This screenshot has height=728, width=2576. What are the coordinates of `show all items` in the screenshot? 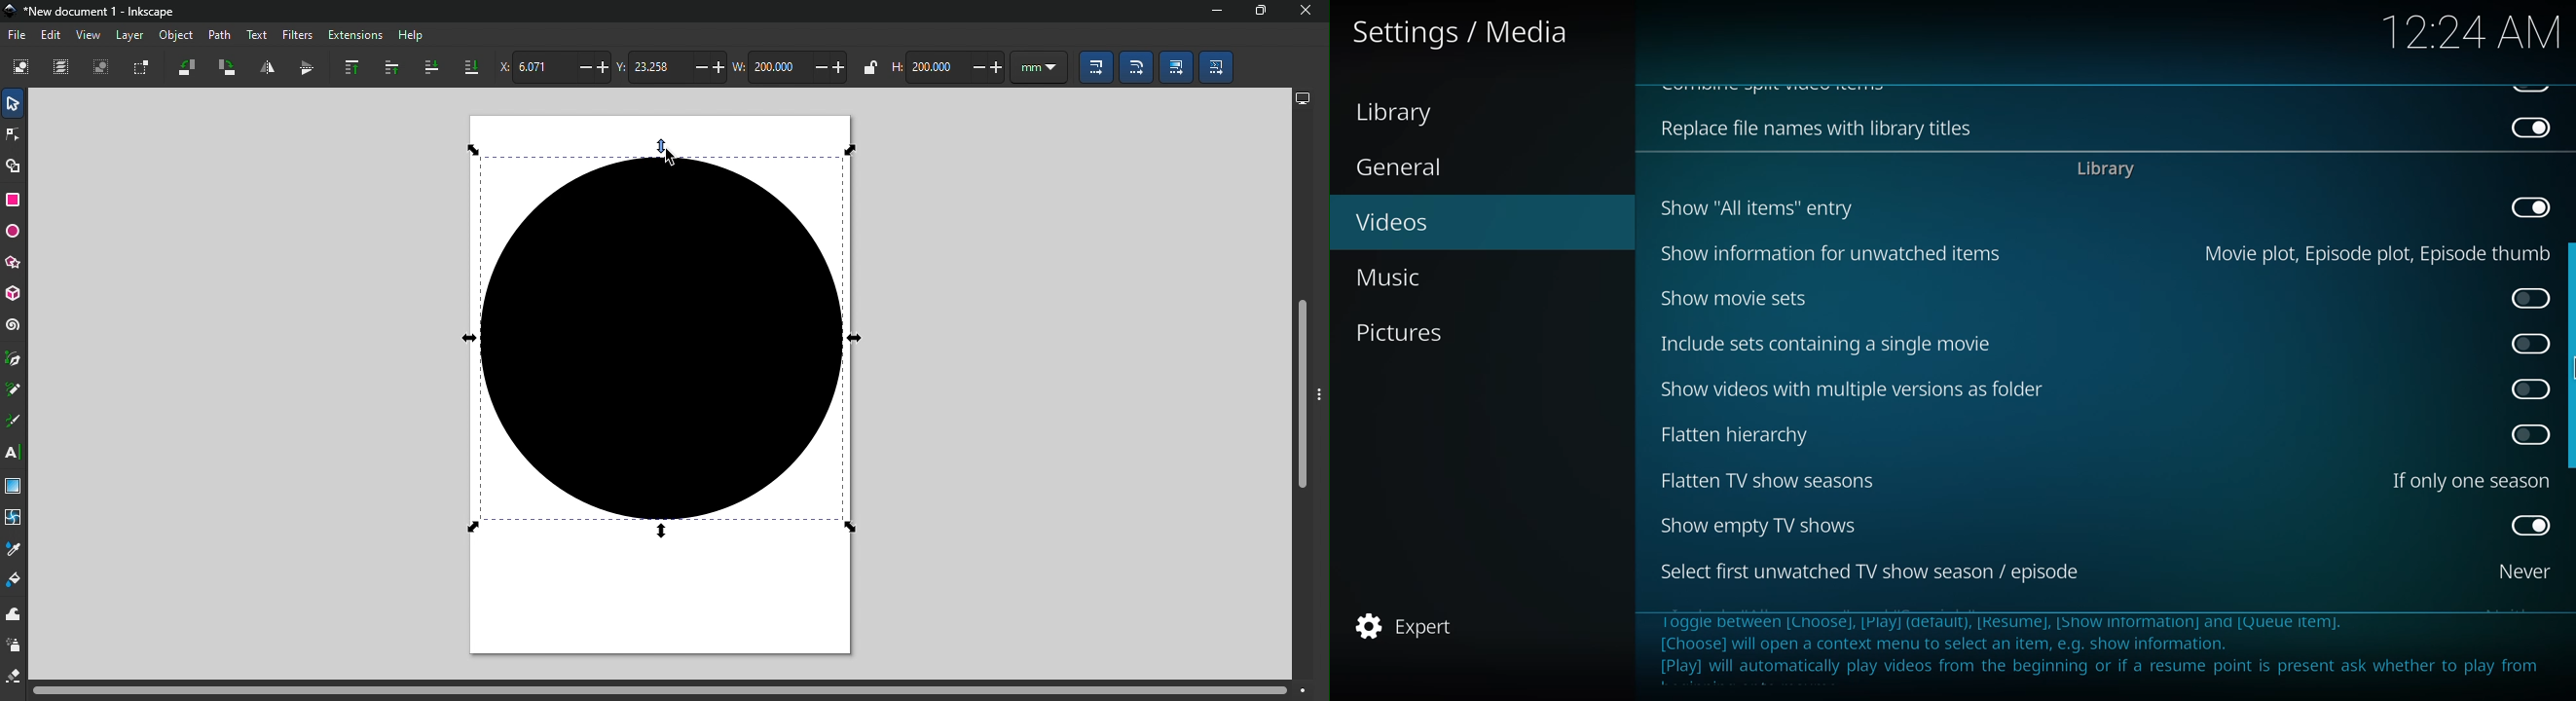 It's located at (1754, 207).